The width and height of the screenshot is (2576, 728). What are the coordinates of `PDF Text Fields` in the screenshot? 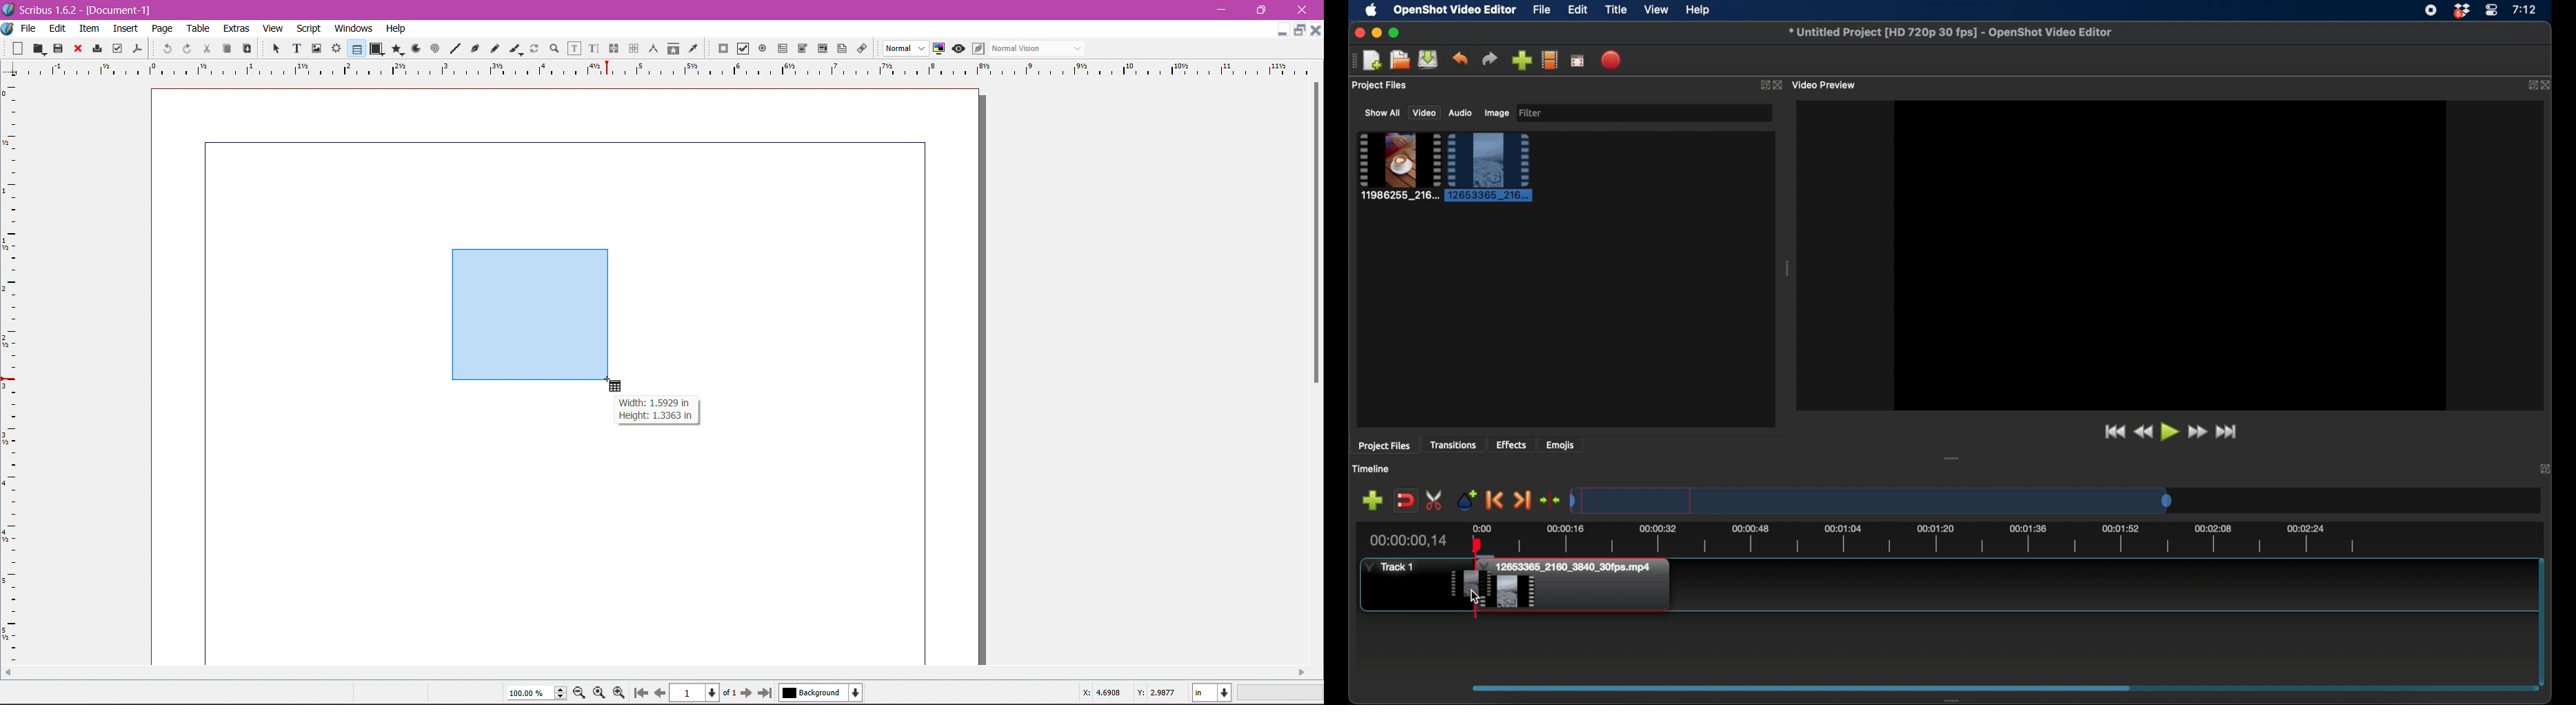 It's located at (780, 49).